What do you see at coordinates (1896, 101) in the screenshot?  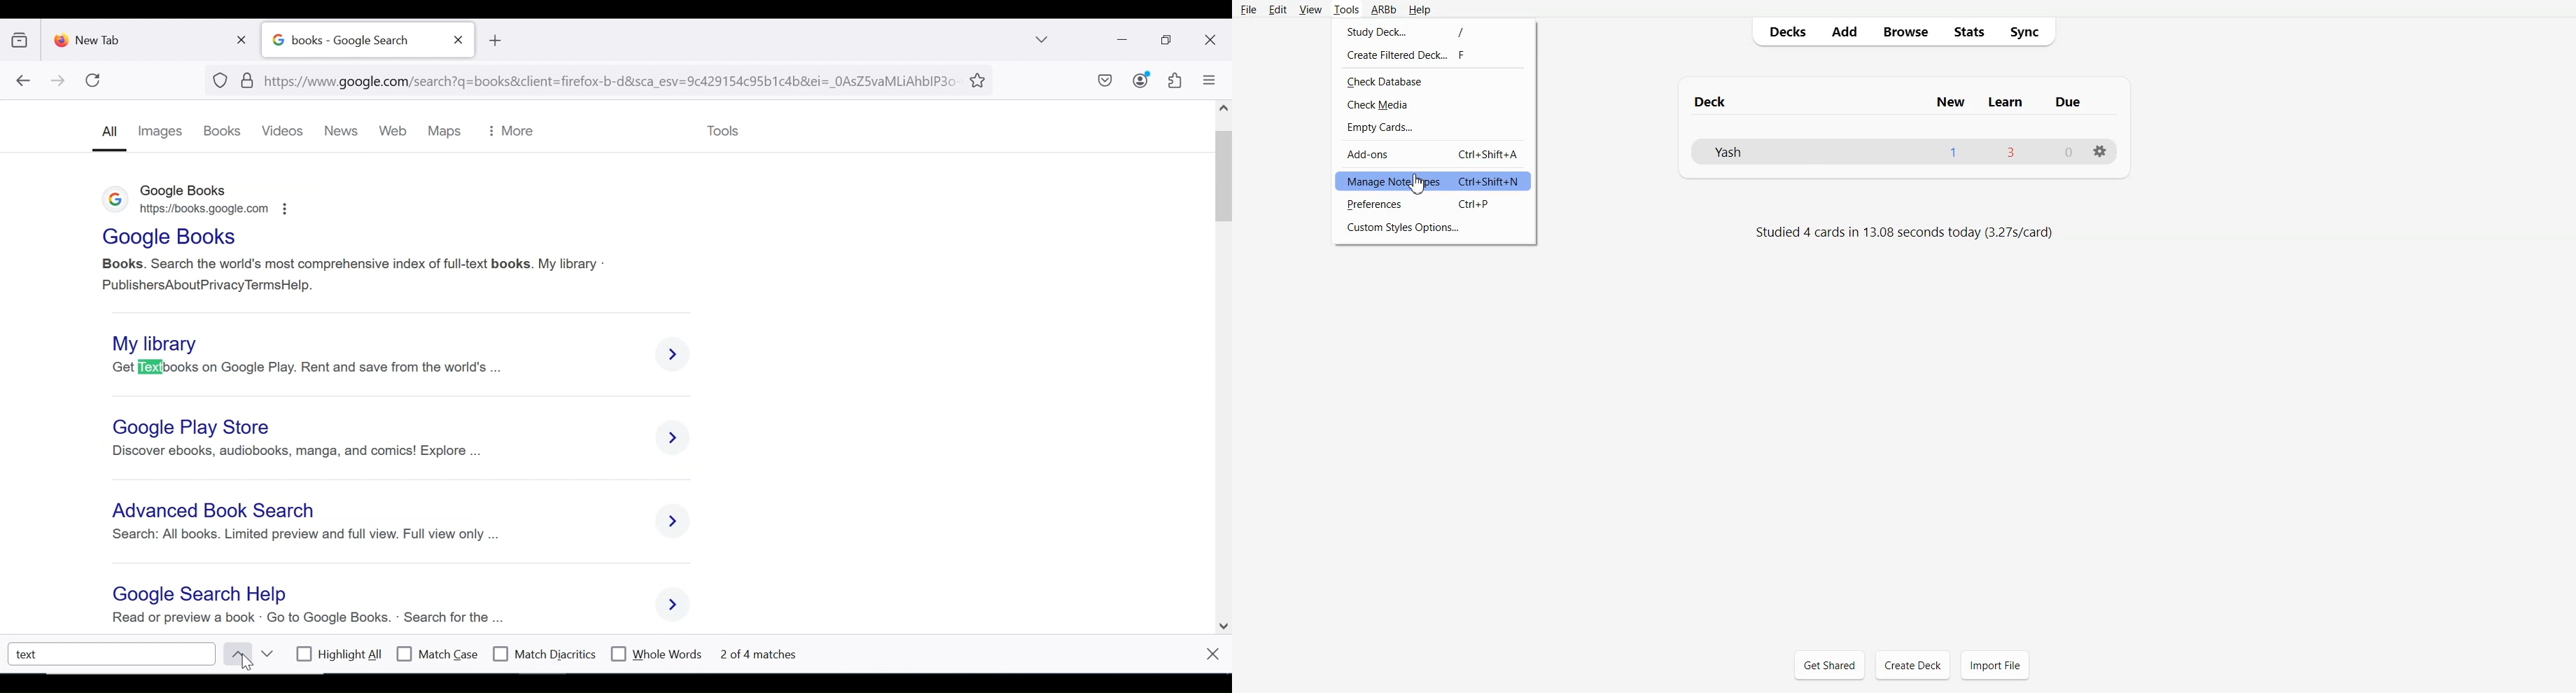 I see `Text 1` at bounding box center [1896, 101].